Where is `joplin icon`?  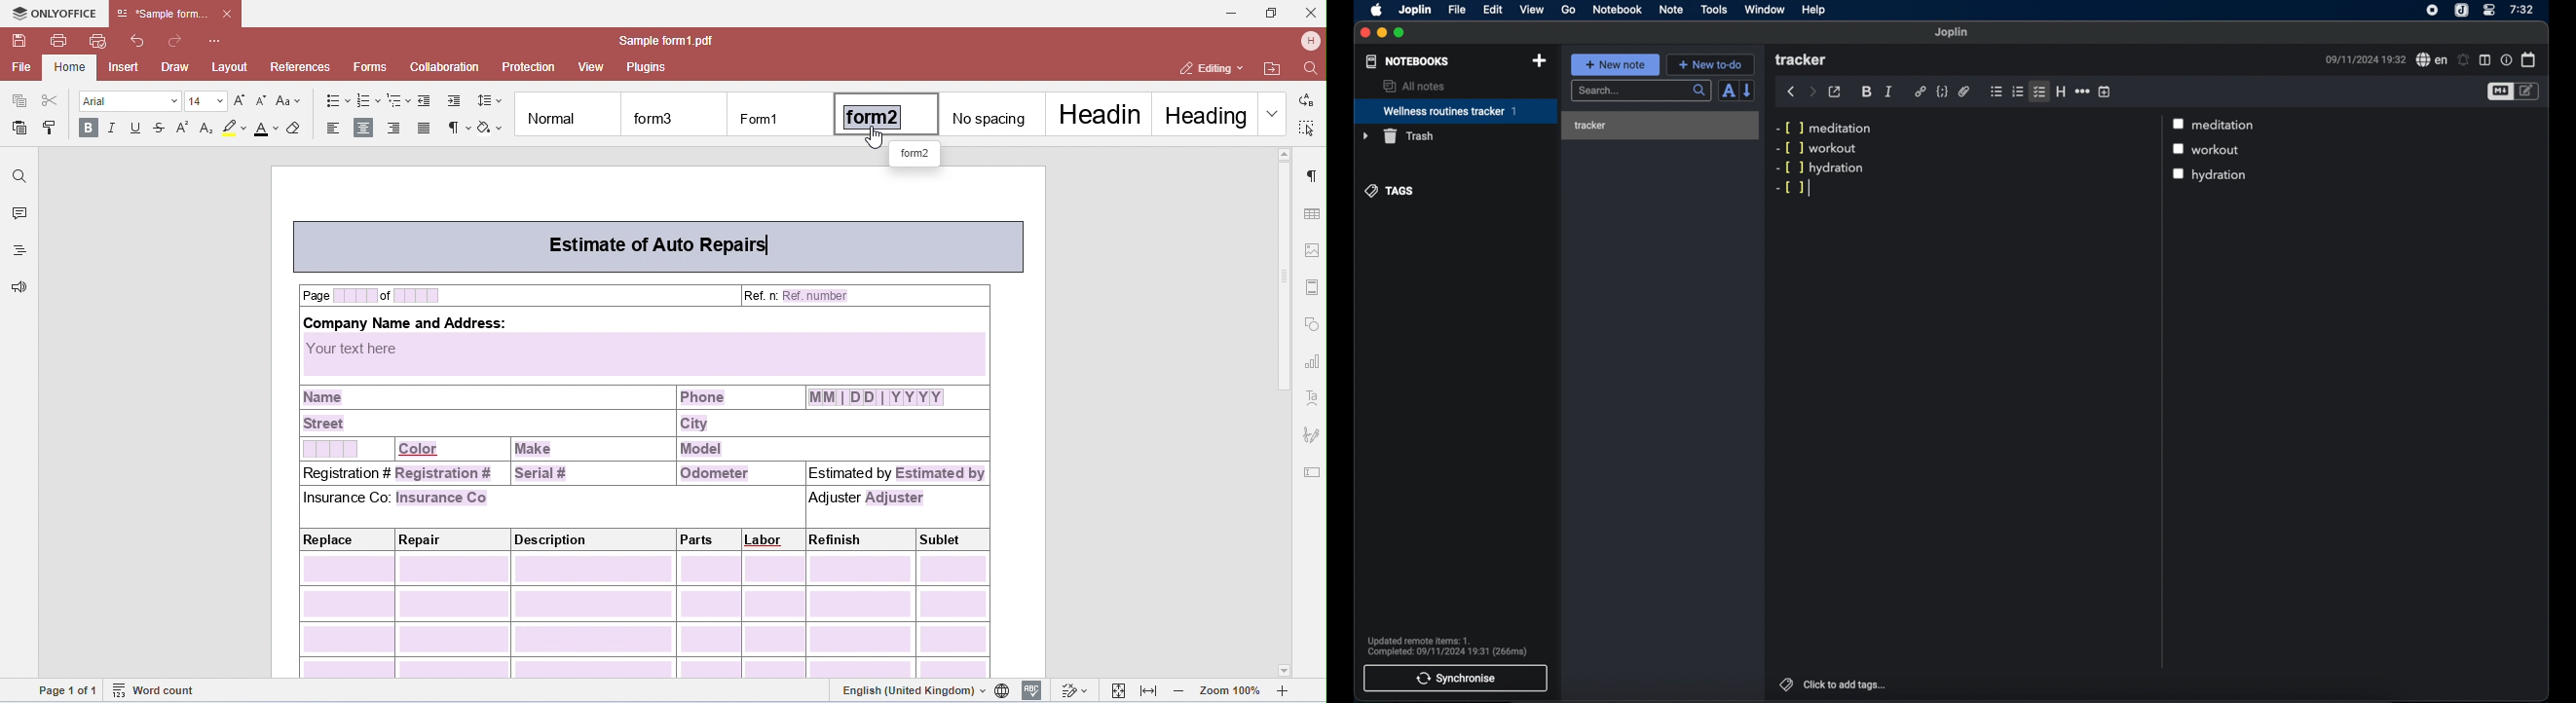 joplin icon is located at coordinates (2463, 10).